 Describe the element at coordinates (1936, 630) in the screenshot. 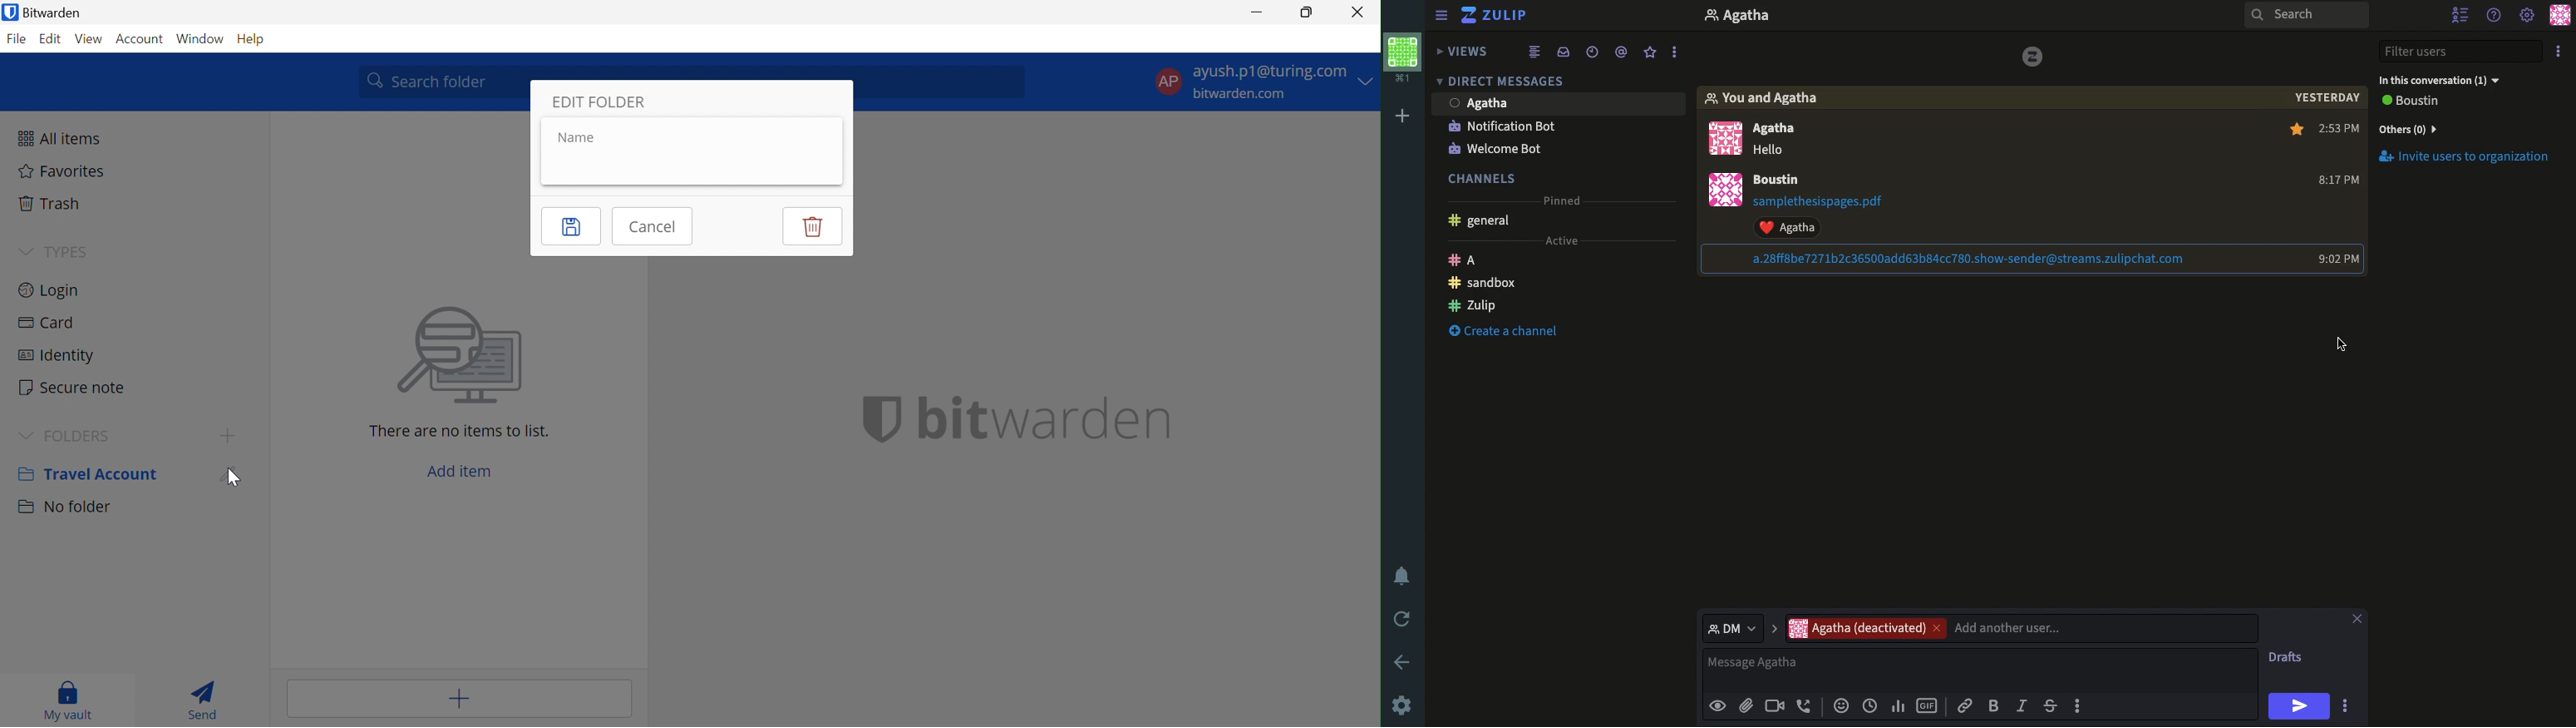

I see `remove` at that location.